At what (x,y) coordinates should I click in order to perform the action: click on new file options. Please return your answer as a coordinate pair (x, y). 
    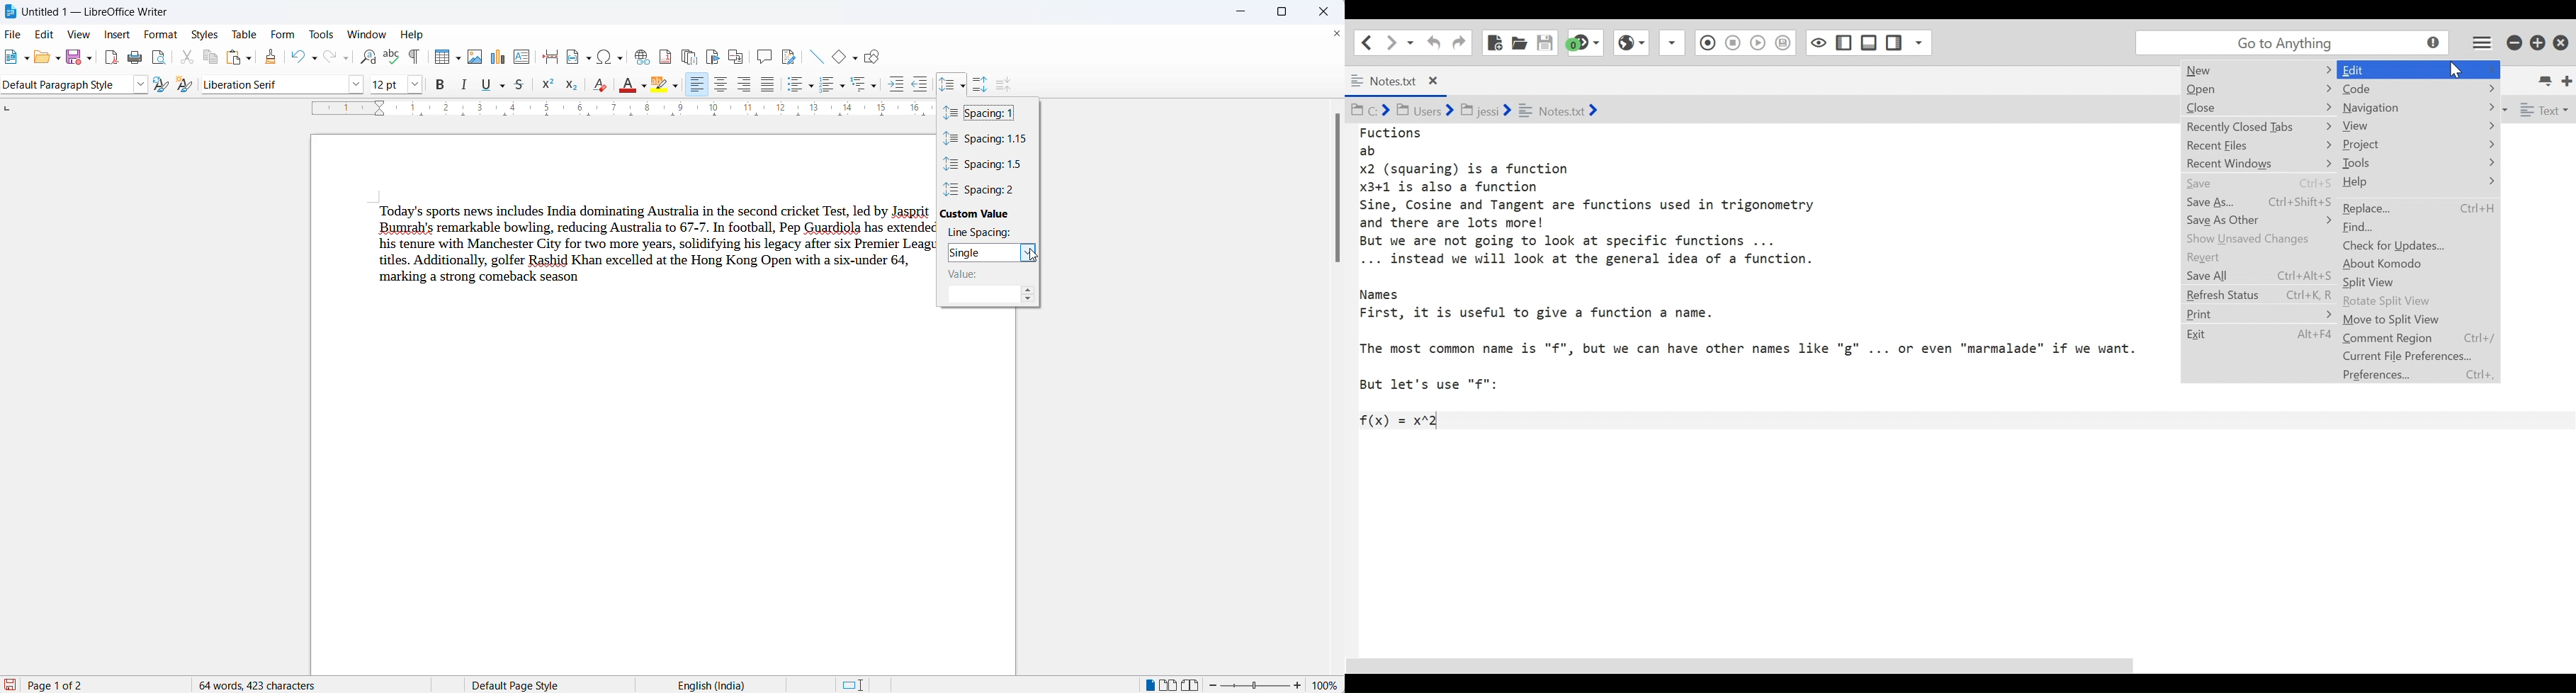
    Looking at the image, I should click on (28, 60).